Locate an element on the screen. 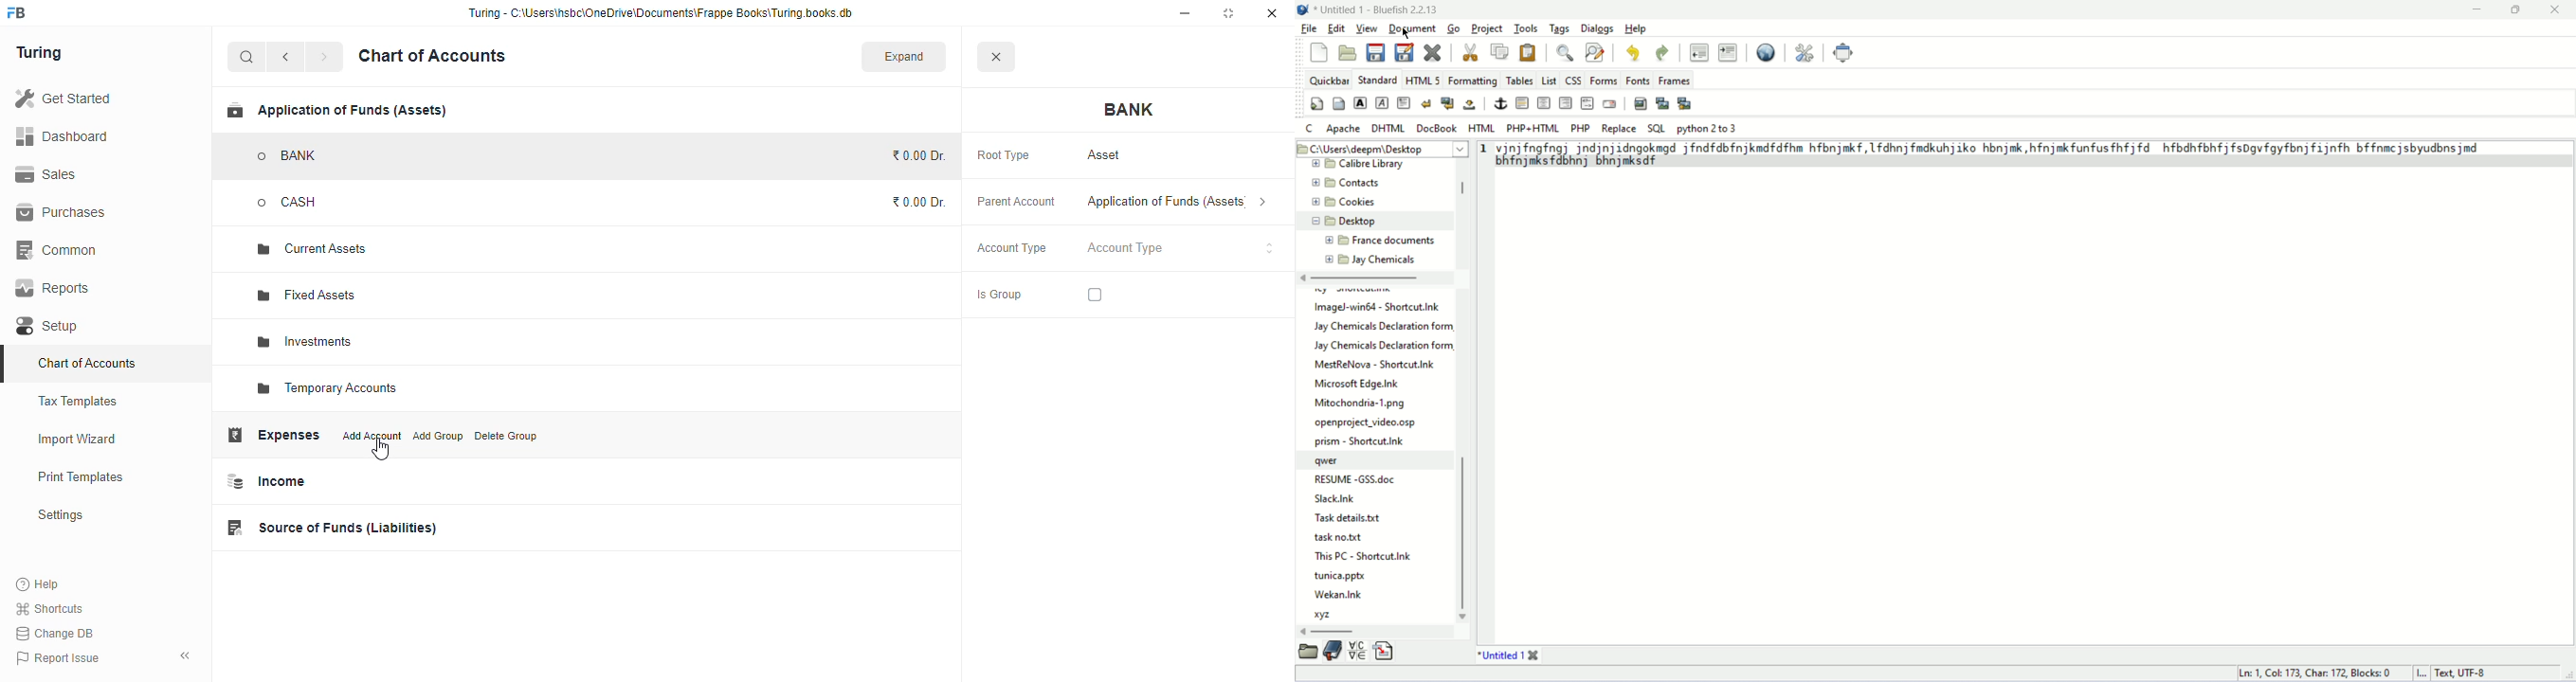 The image size is (2576, 700). tax templates is located at coordinates (79, 401).